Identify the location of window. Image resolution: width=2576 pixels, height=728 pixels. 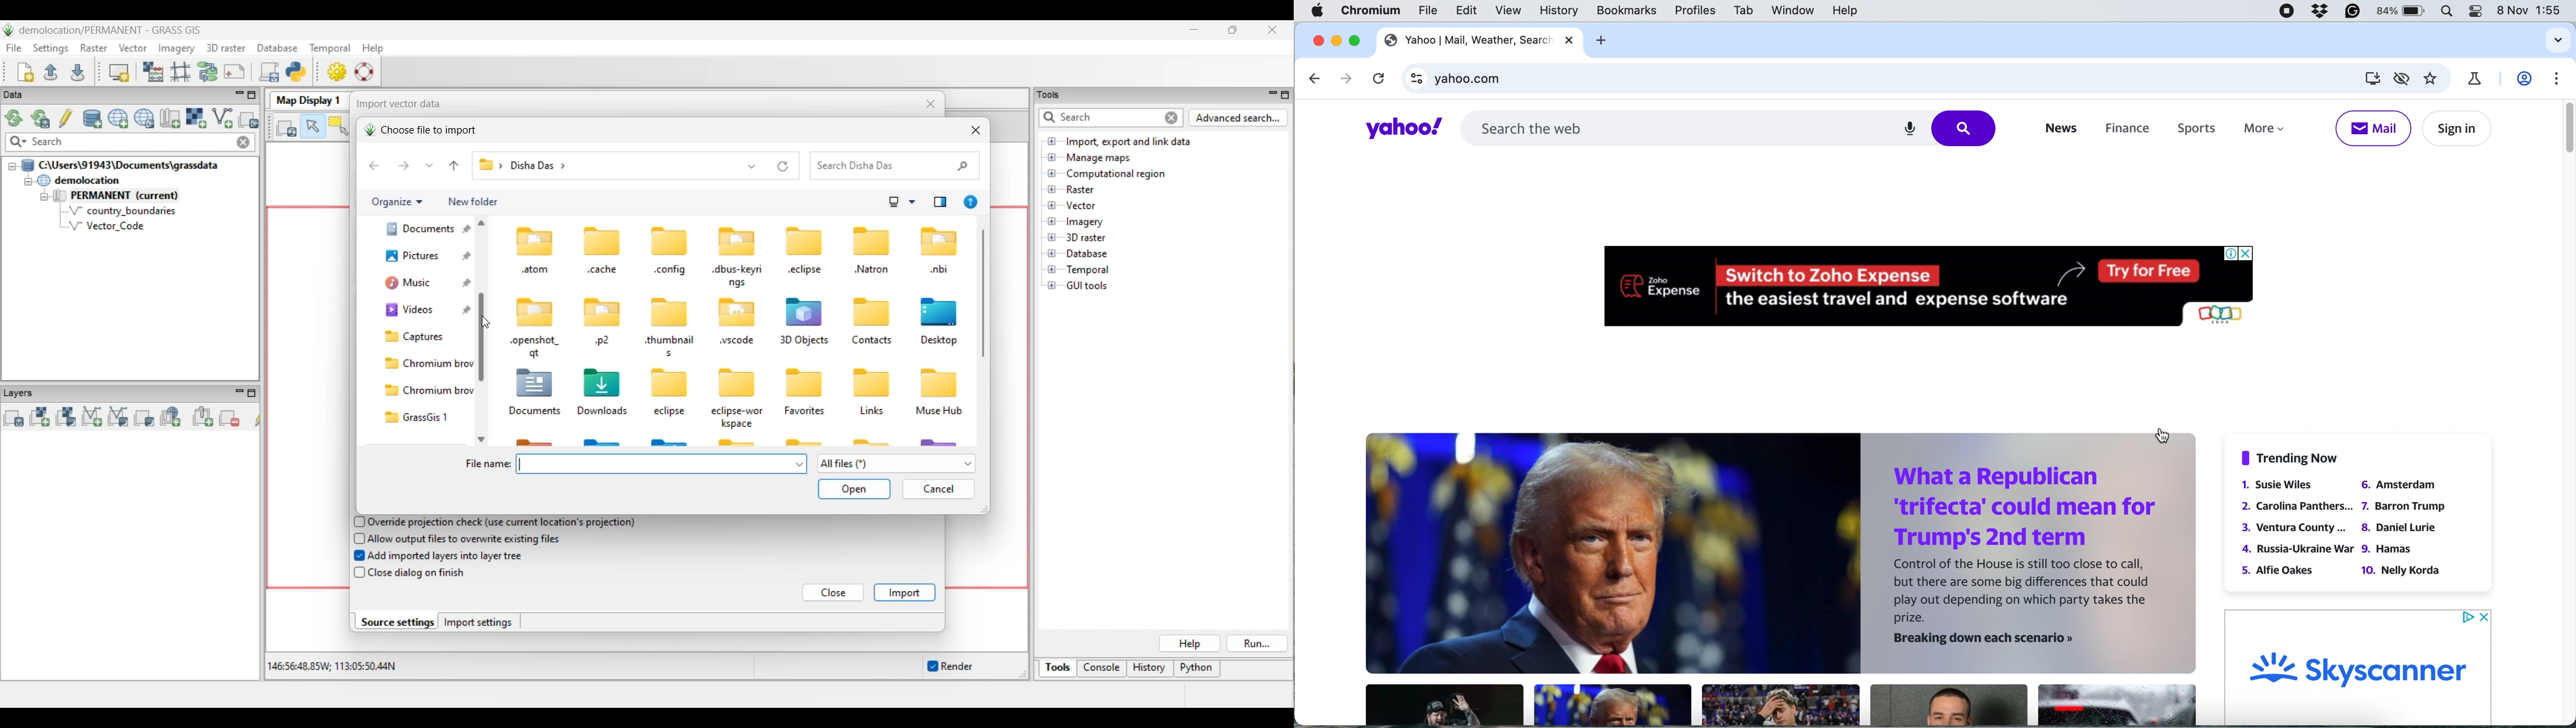
(1798, 10).